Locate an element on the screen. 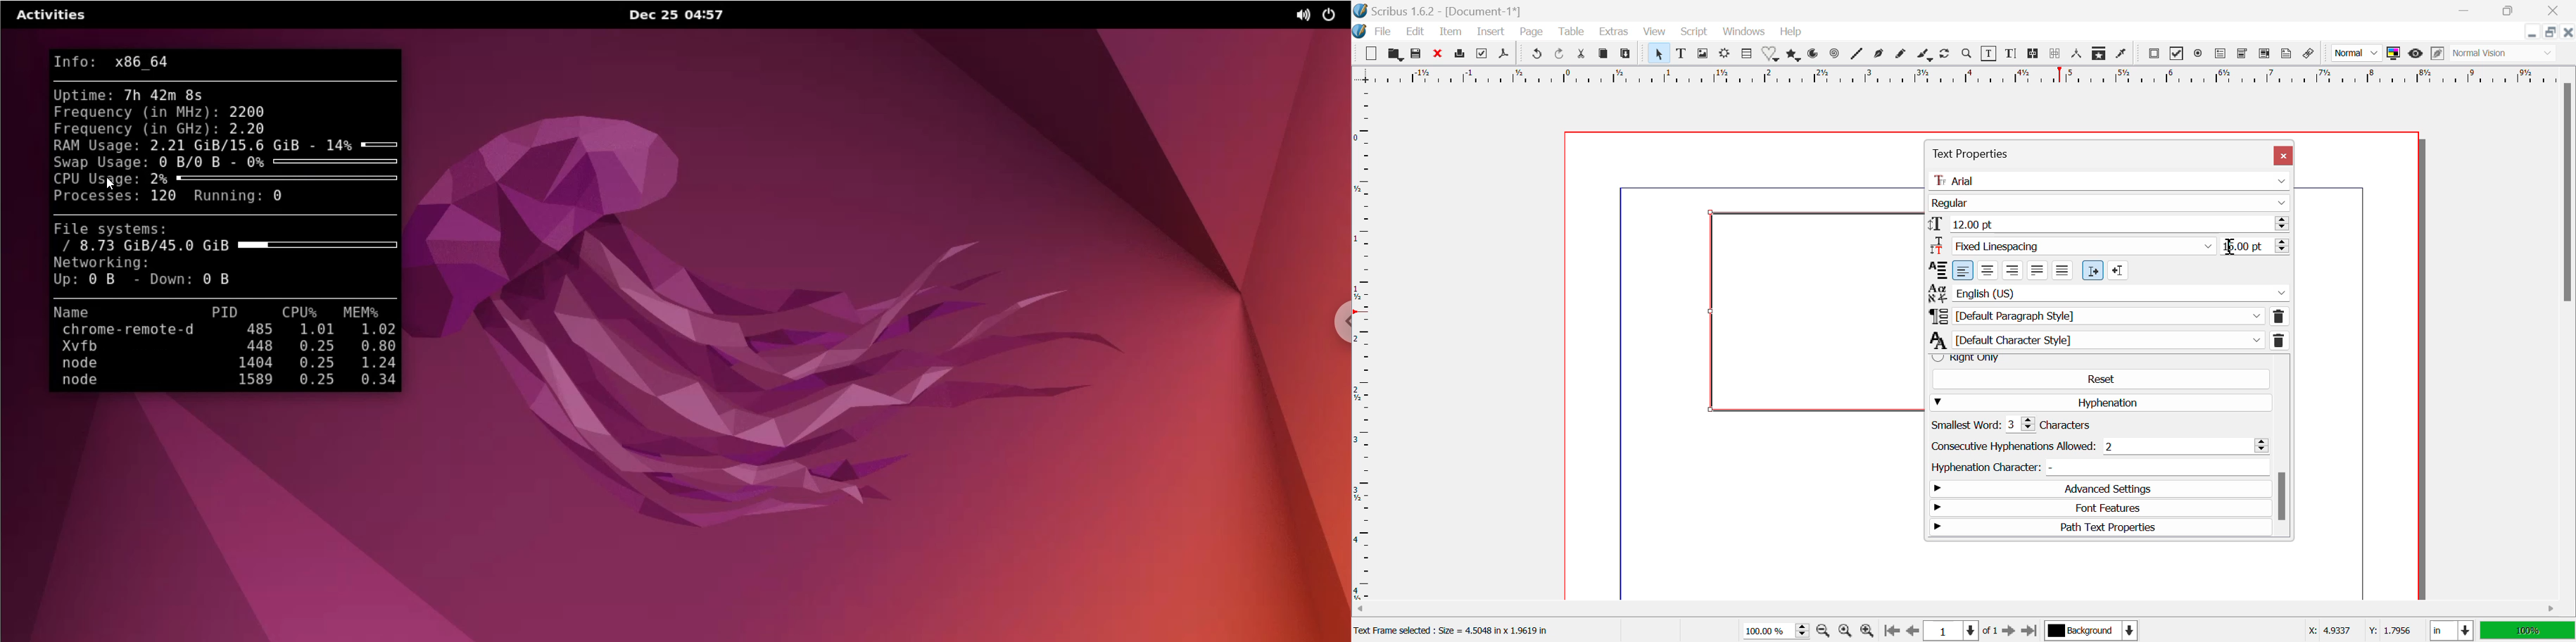  Regular is located at coordinates (2110, 204).